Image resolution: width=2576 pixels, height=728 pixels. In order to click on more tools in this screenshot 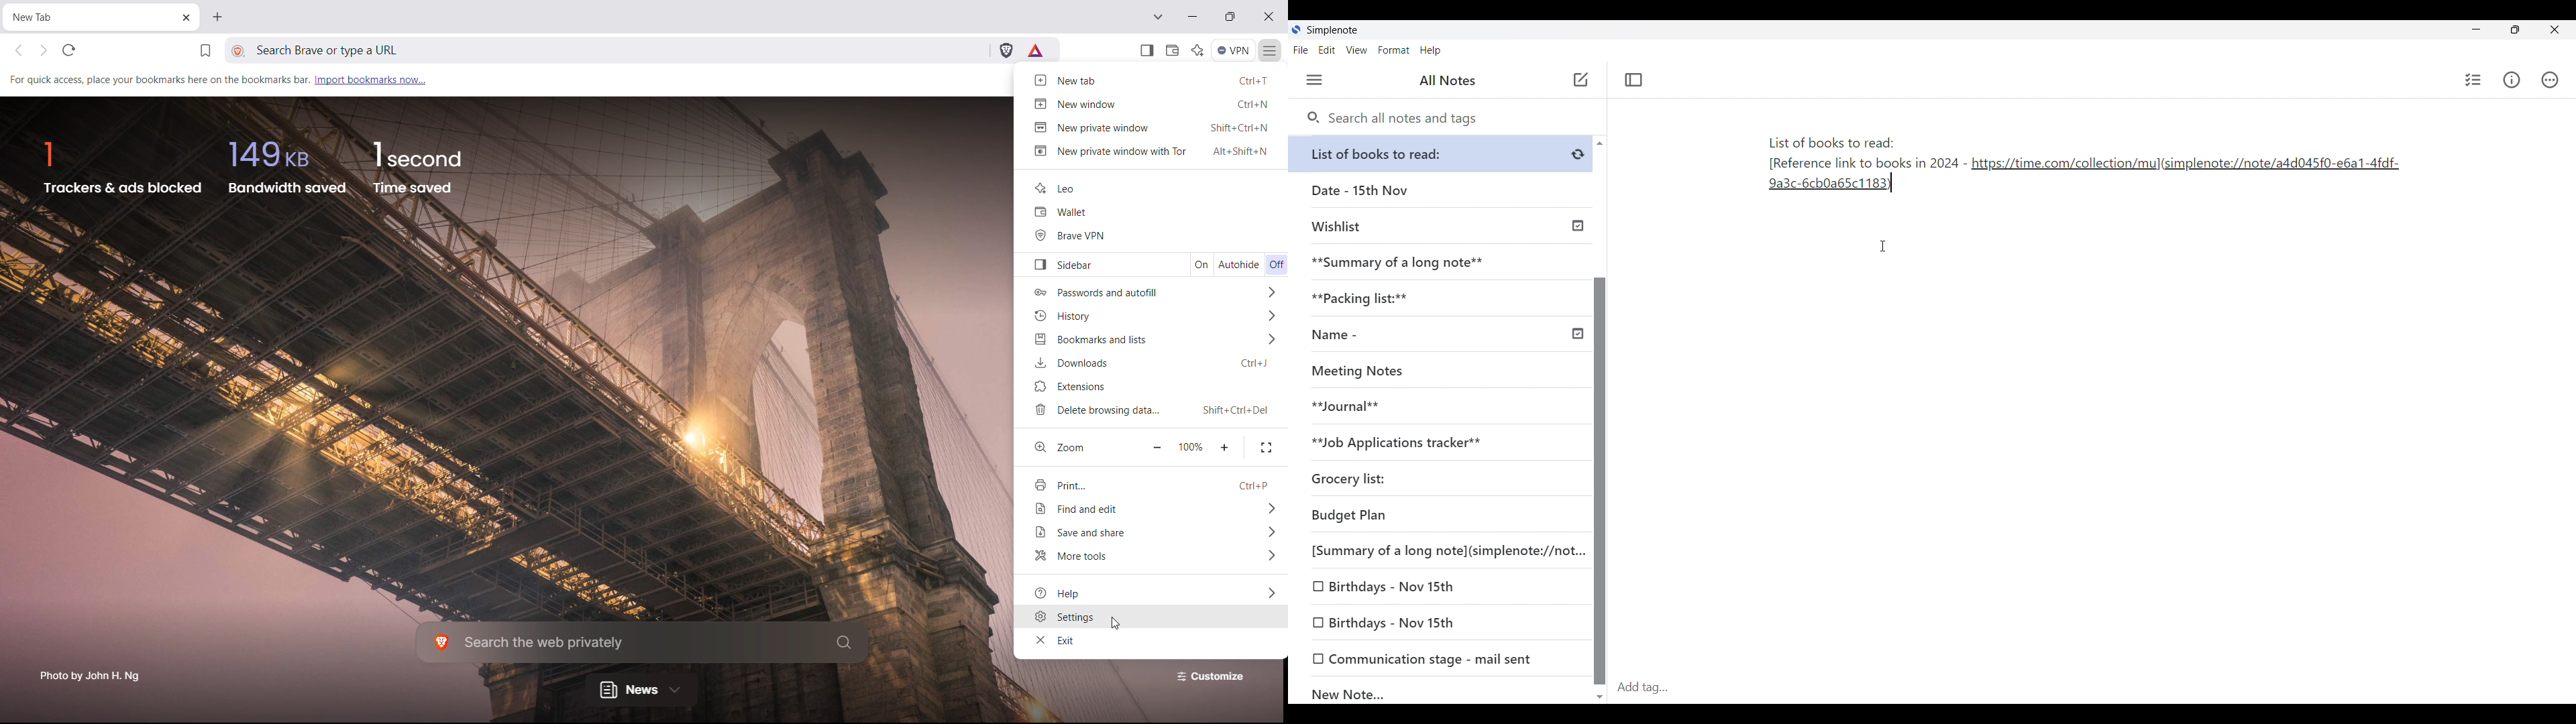, I will do `click(1155, 558)`.